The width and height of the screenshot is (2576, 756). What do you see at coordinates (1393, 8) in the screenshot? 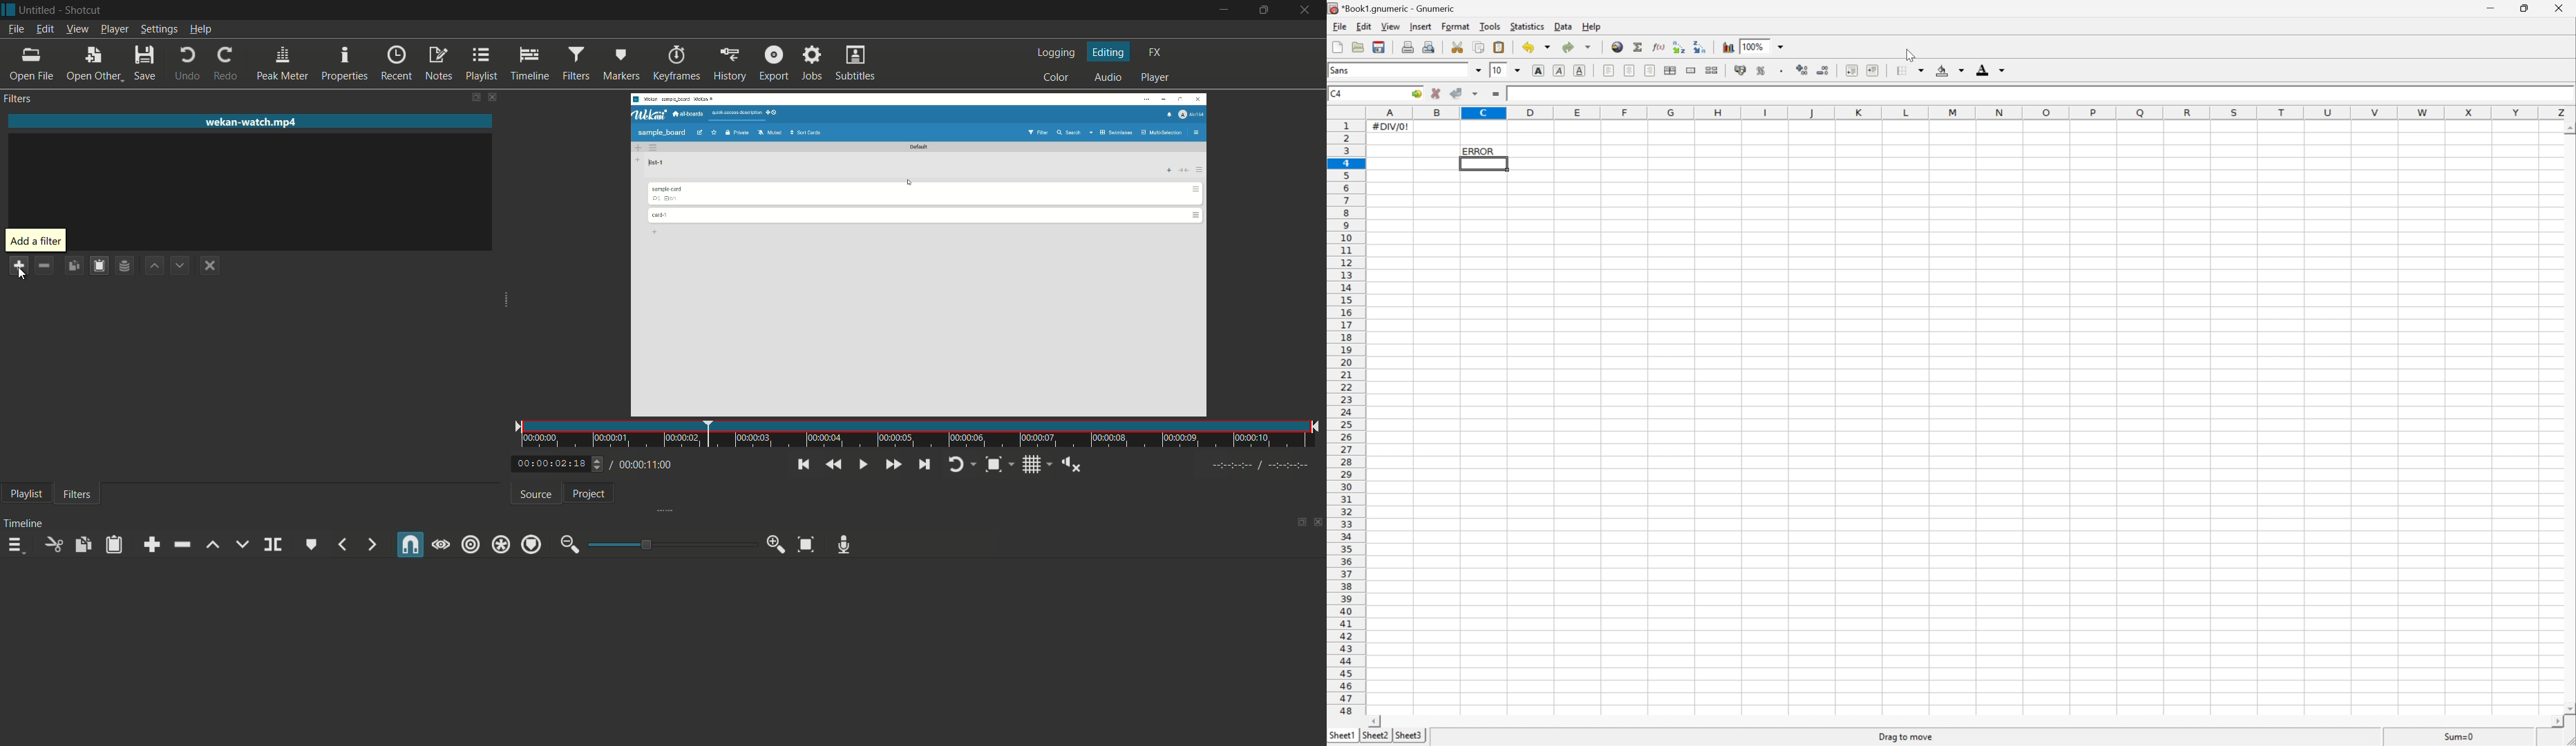
I see `*Book1.gnumeric - Gnumeric` at bounding box center [1393, 8].